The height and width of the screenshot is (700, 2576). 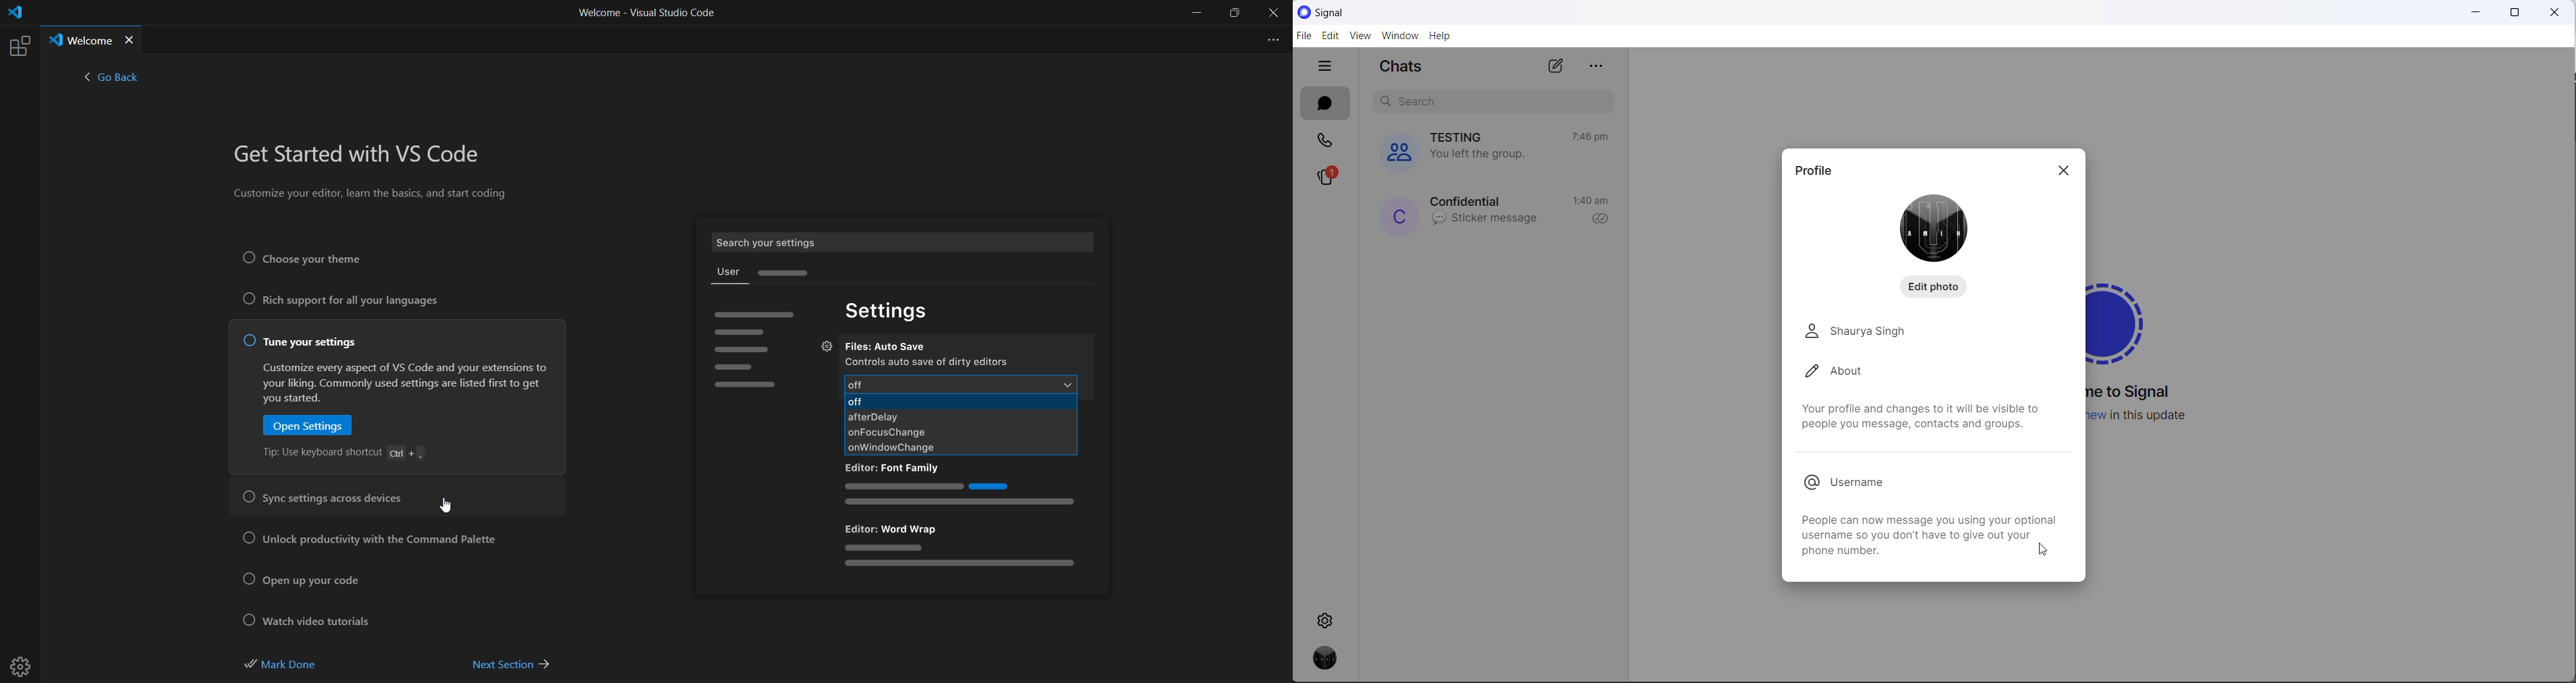 I want to click on Customize every aspect of VS Code and your extensions to your liking. Commonly used settings are listed first to get you started., so click(x=405, y=384).